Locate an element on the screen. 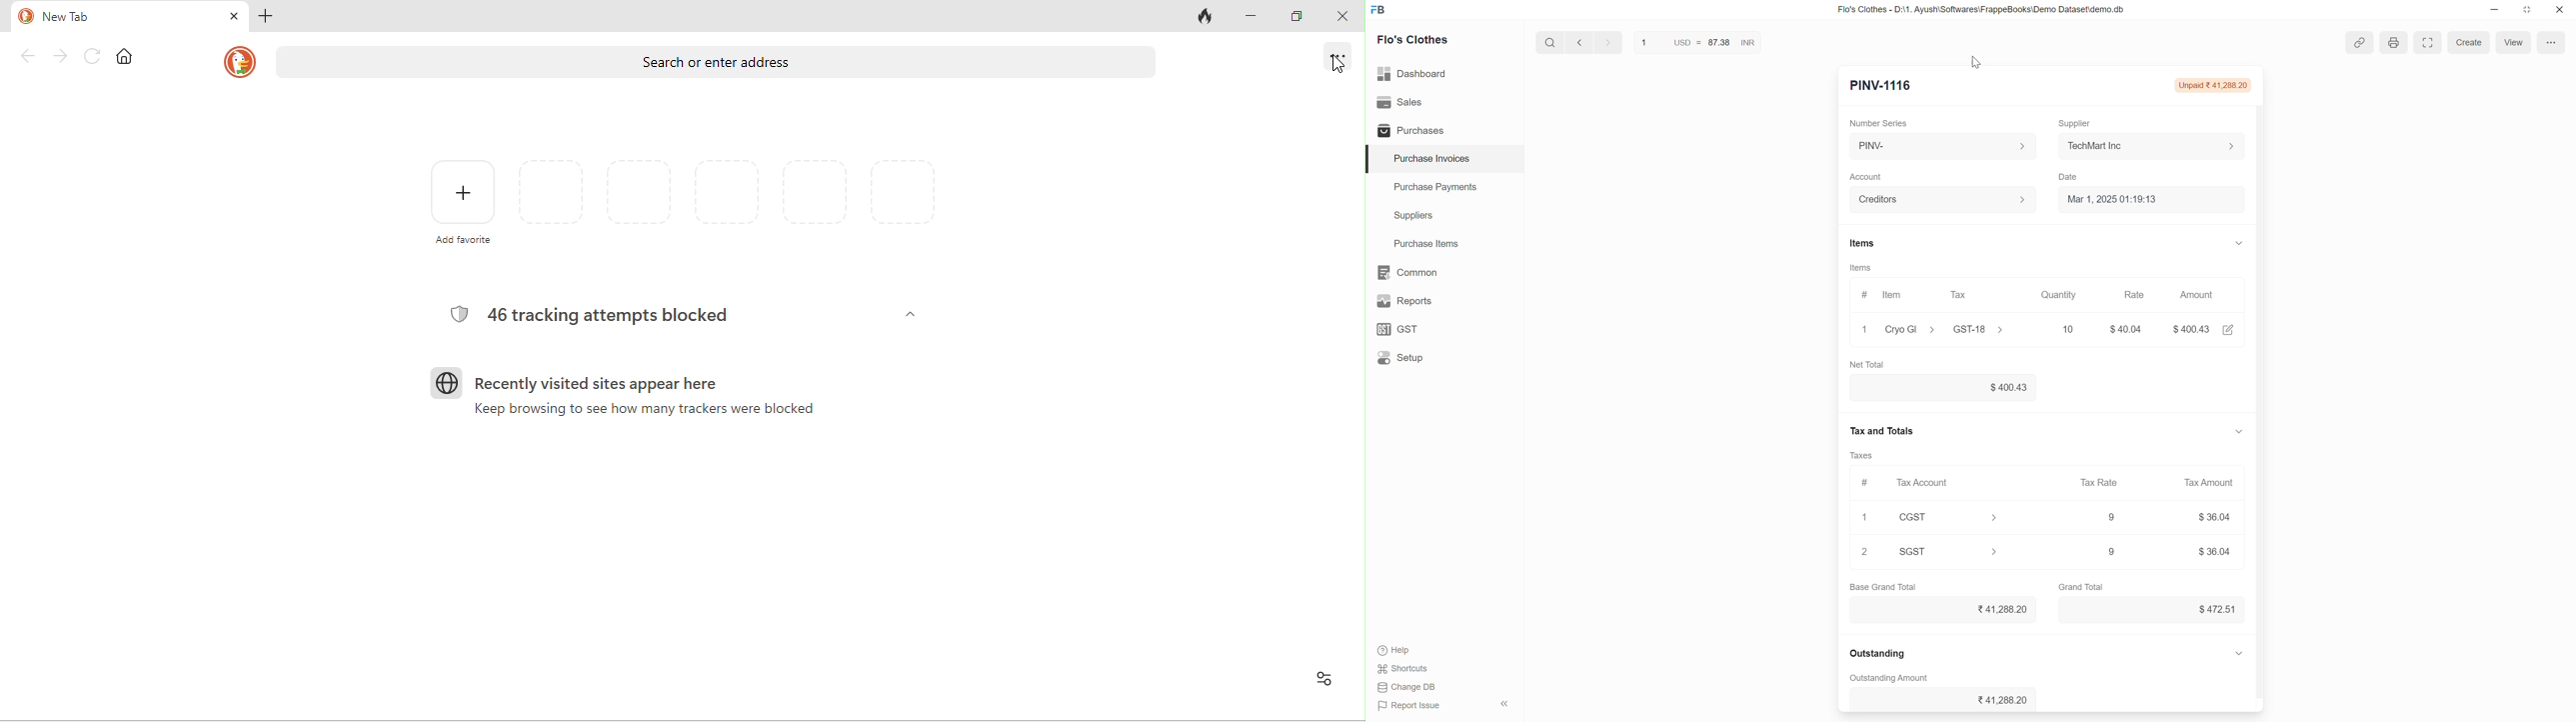  Mar 1, 2025 01:19:13  is located at coordinates (2154, 200).